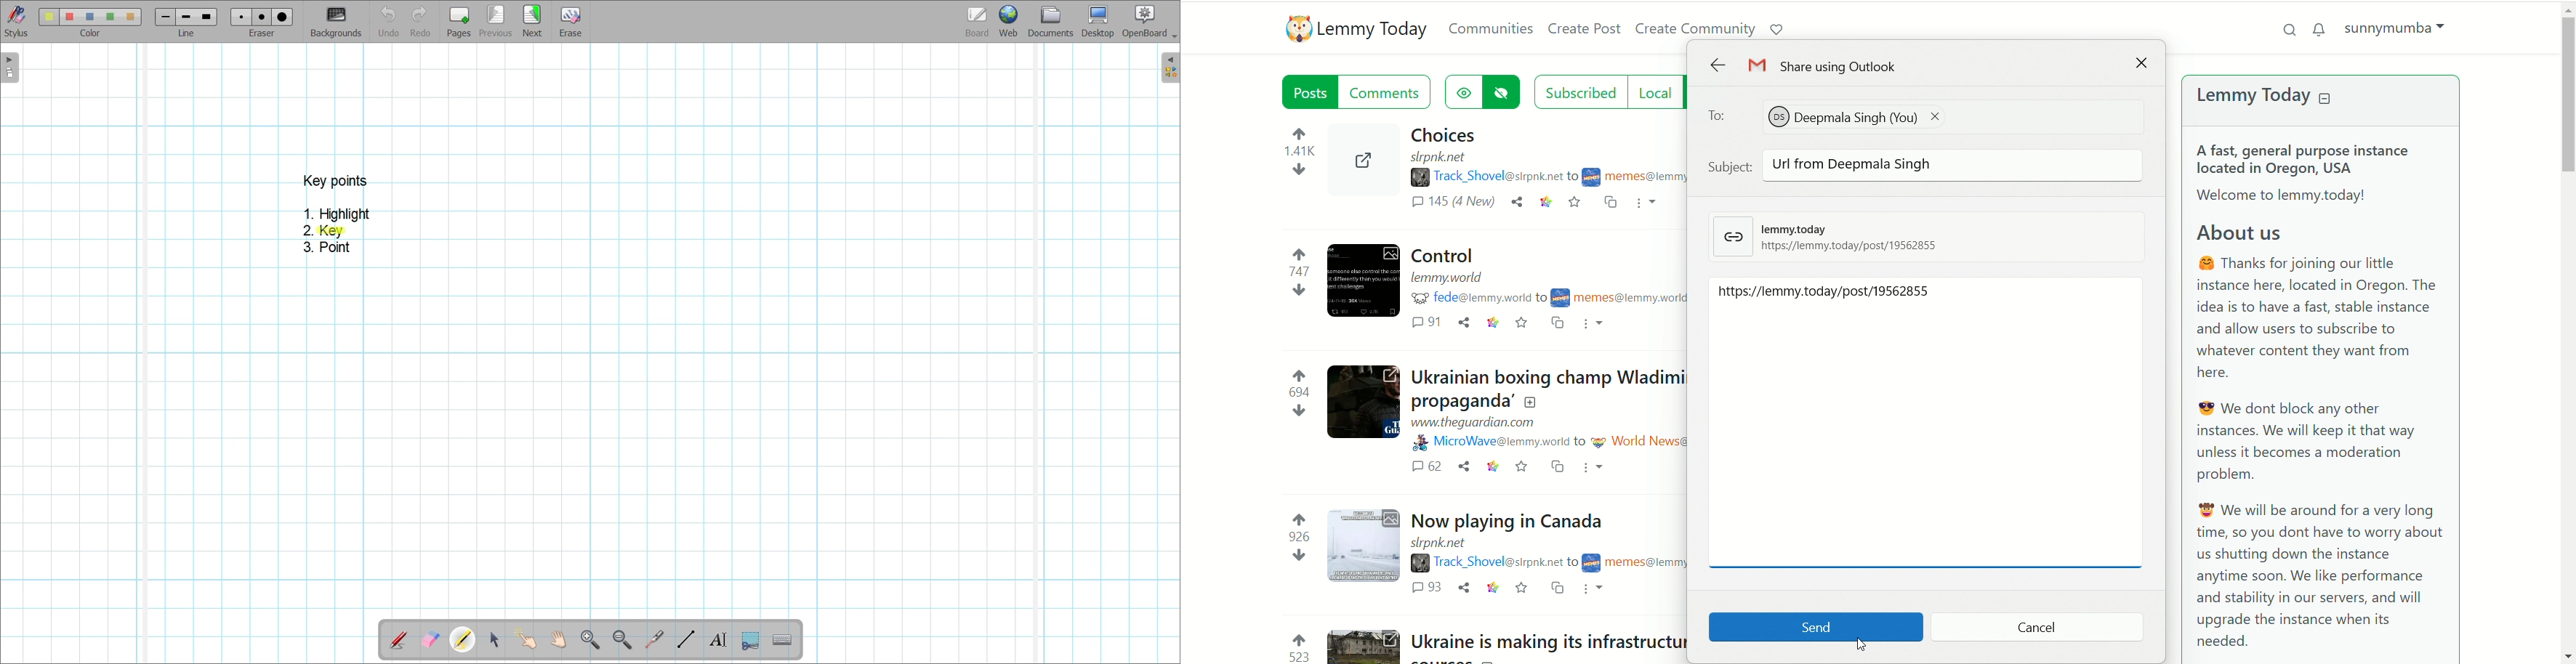  What do you see at coordinates (623, 641) in the screenshot?
I see `Zoom out` at bounding box center [623, 641].